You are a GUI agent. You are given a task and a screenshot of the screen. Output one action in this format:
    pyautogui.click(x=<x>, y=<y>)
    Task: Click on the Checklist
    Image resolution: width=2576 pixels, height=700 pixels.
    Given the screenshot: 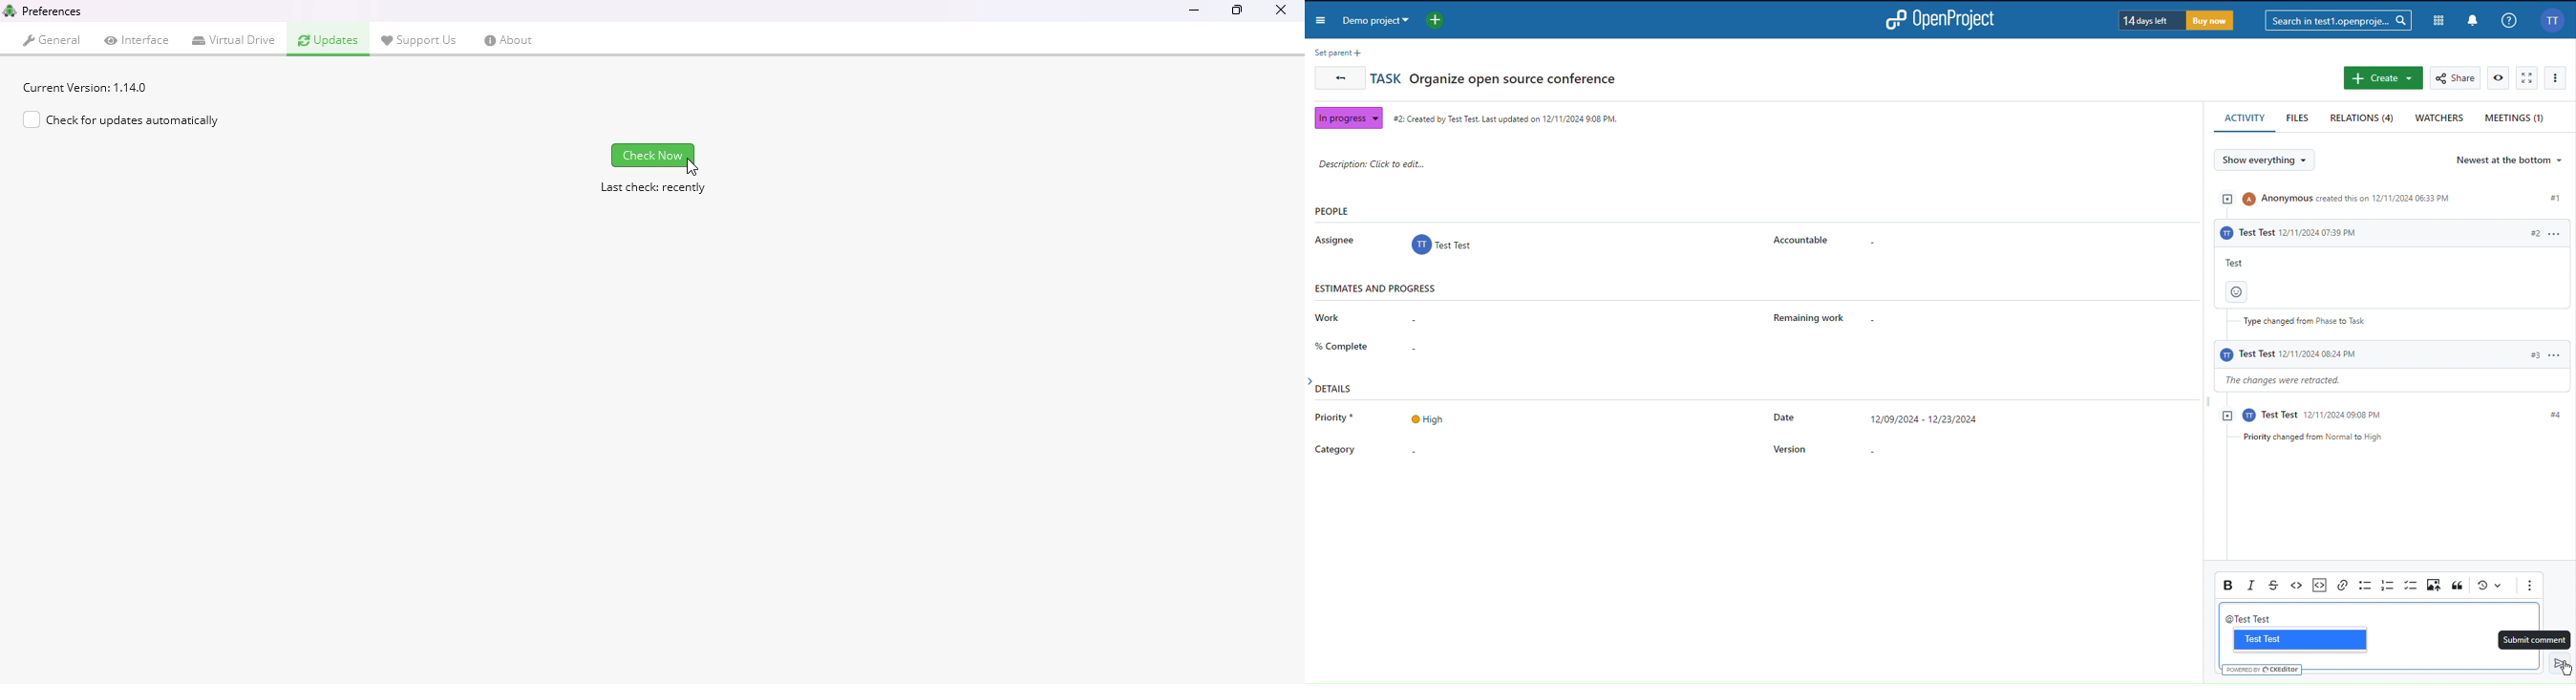 What is the action you would take?
    pyautogui.click(x=2412, y=586)
    